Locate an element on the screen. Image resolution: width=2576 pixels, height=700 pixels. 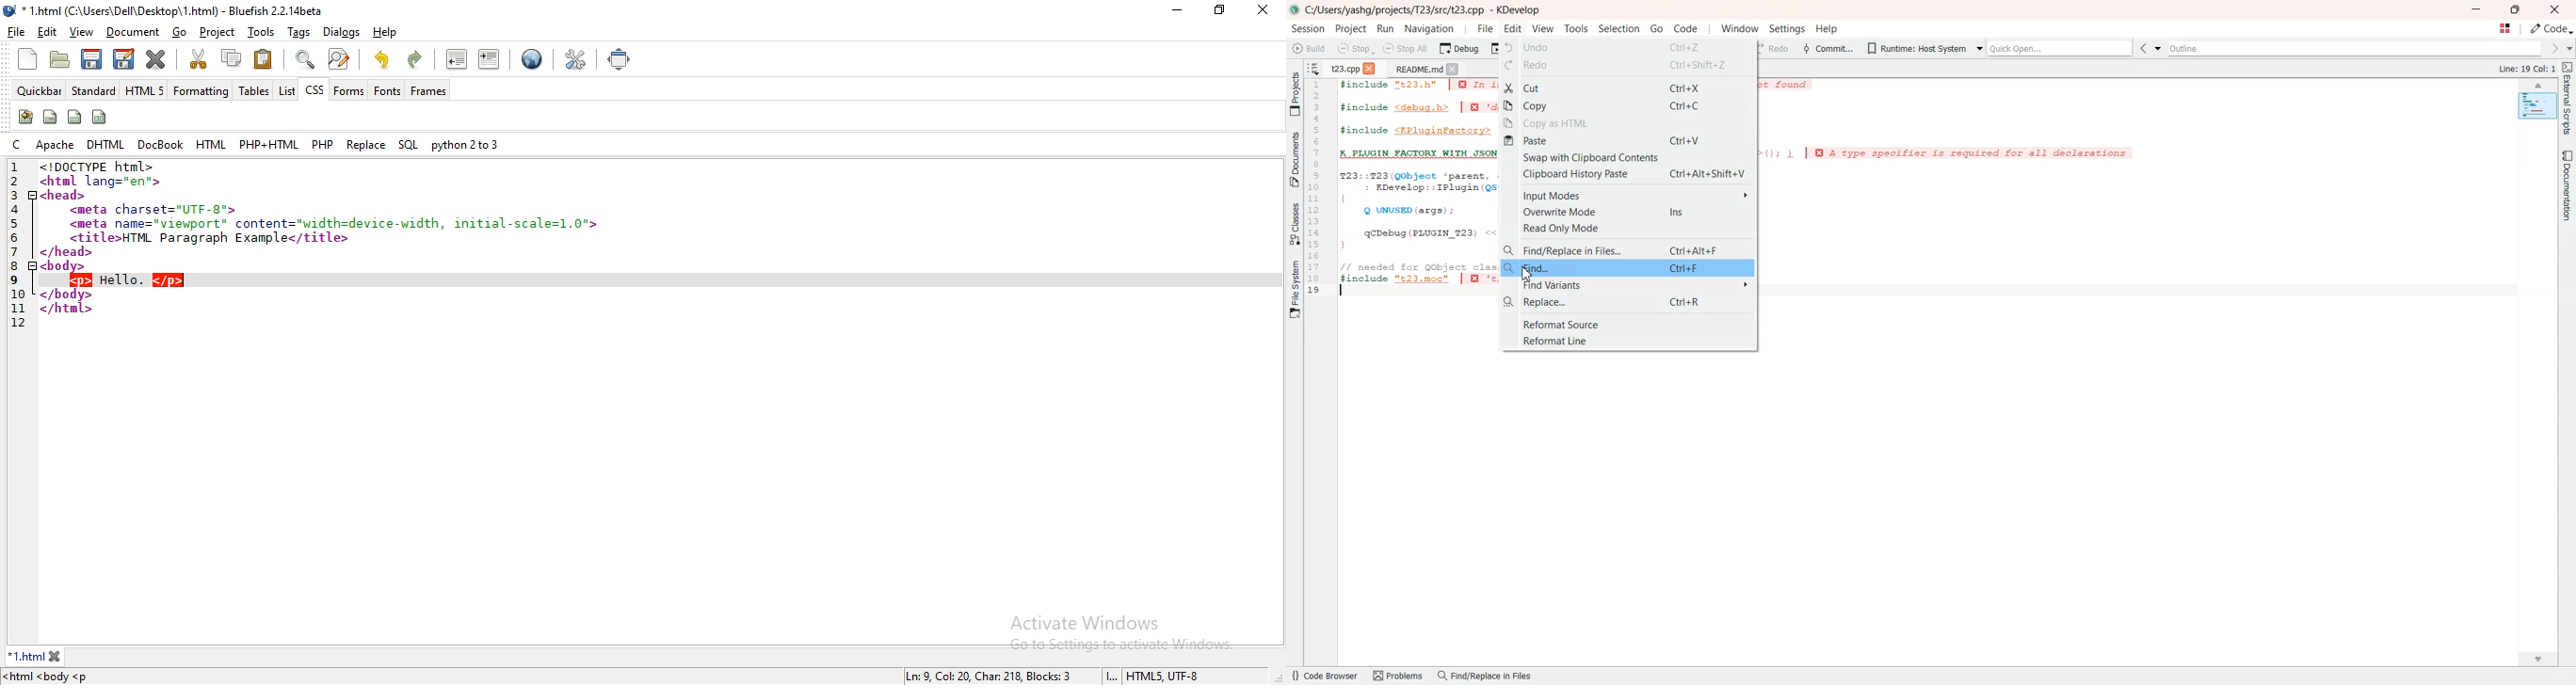
Find/Replace in files is located at coordinates (1486, 677).